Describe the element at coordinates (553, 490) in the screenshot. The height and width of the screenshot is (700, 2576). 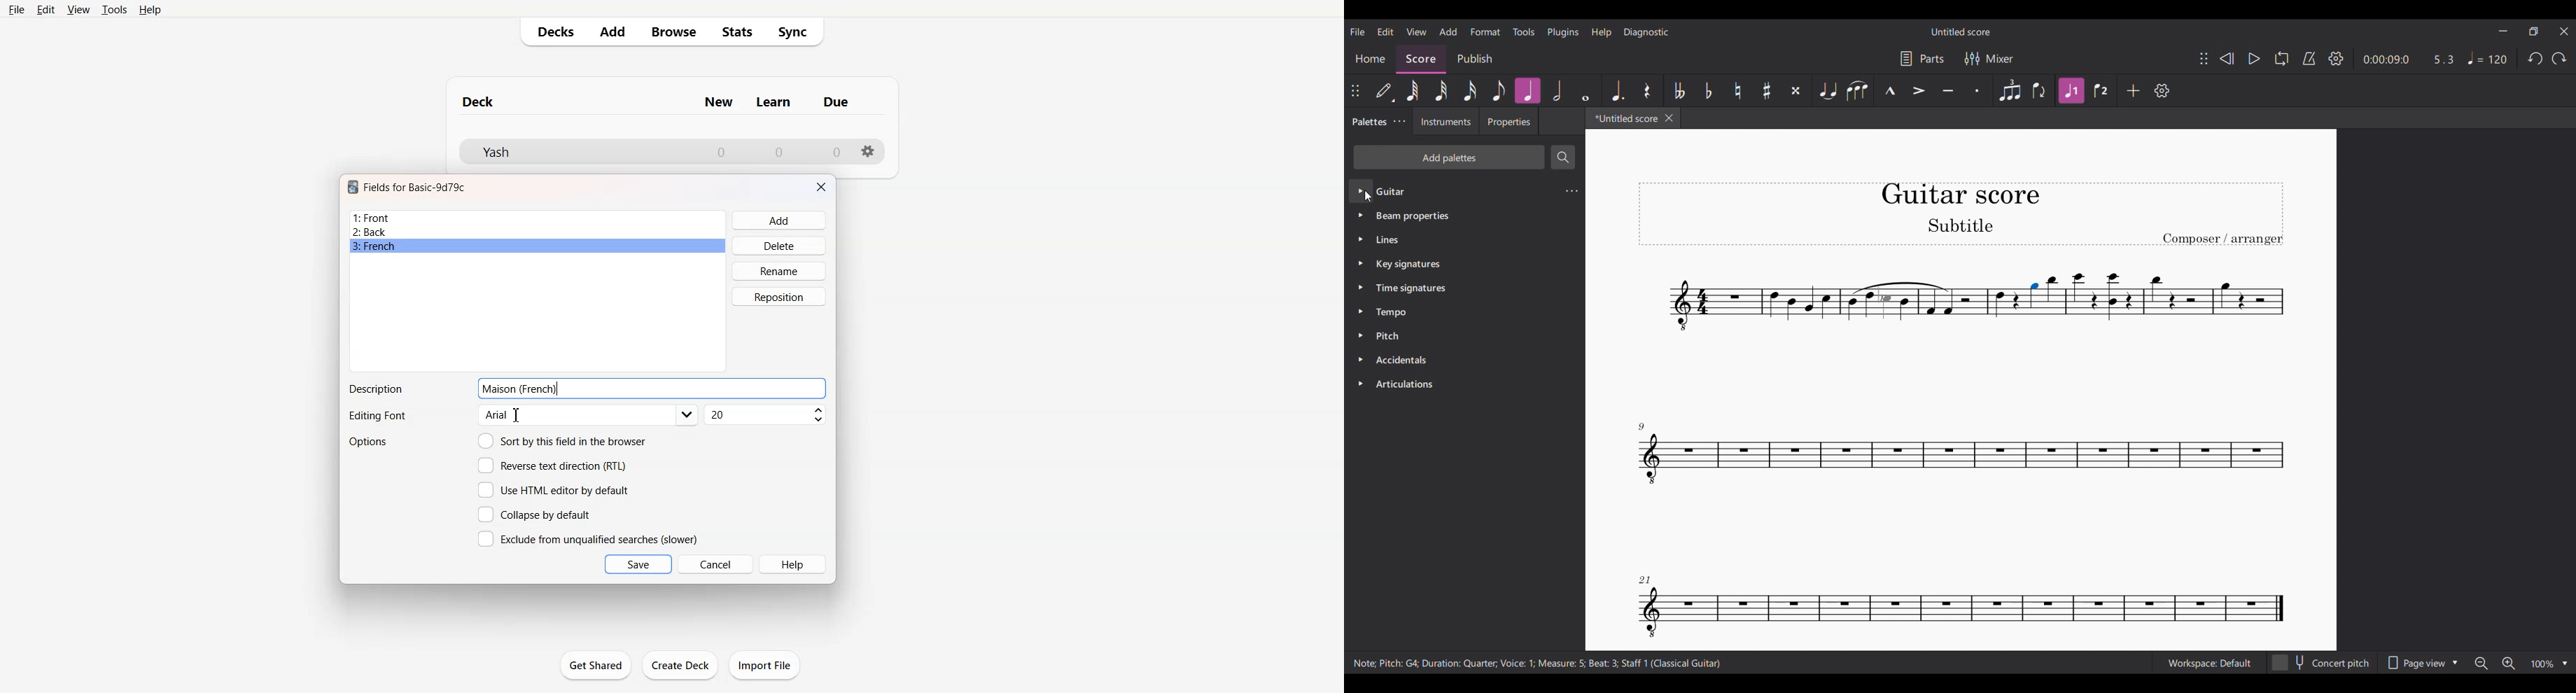
I see `Use HTML editor by default` at that location.